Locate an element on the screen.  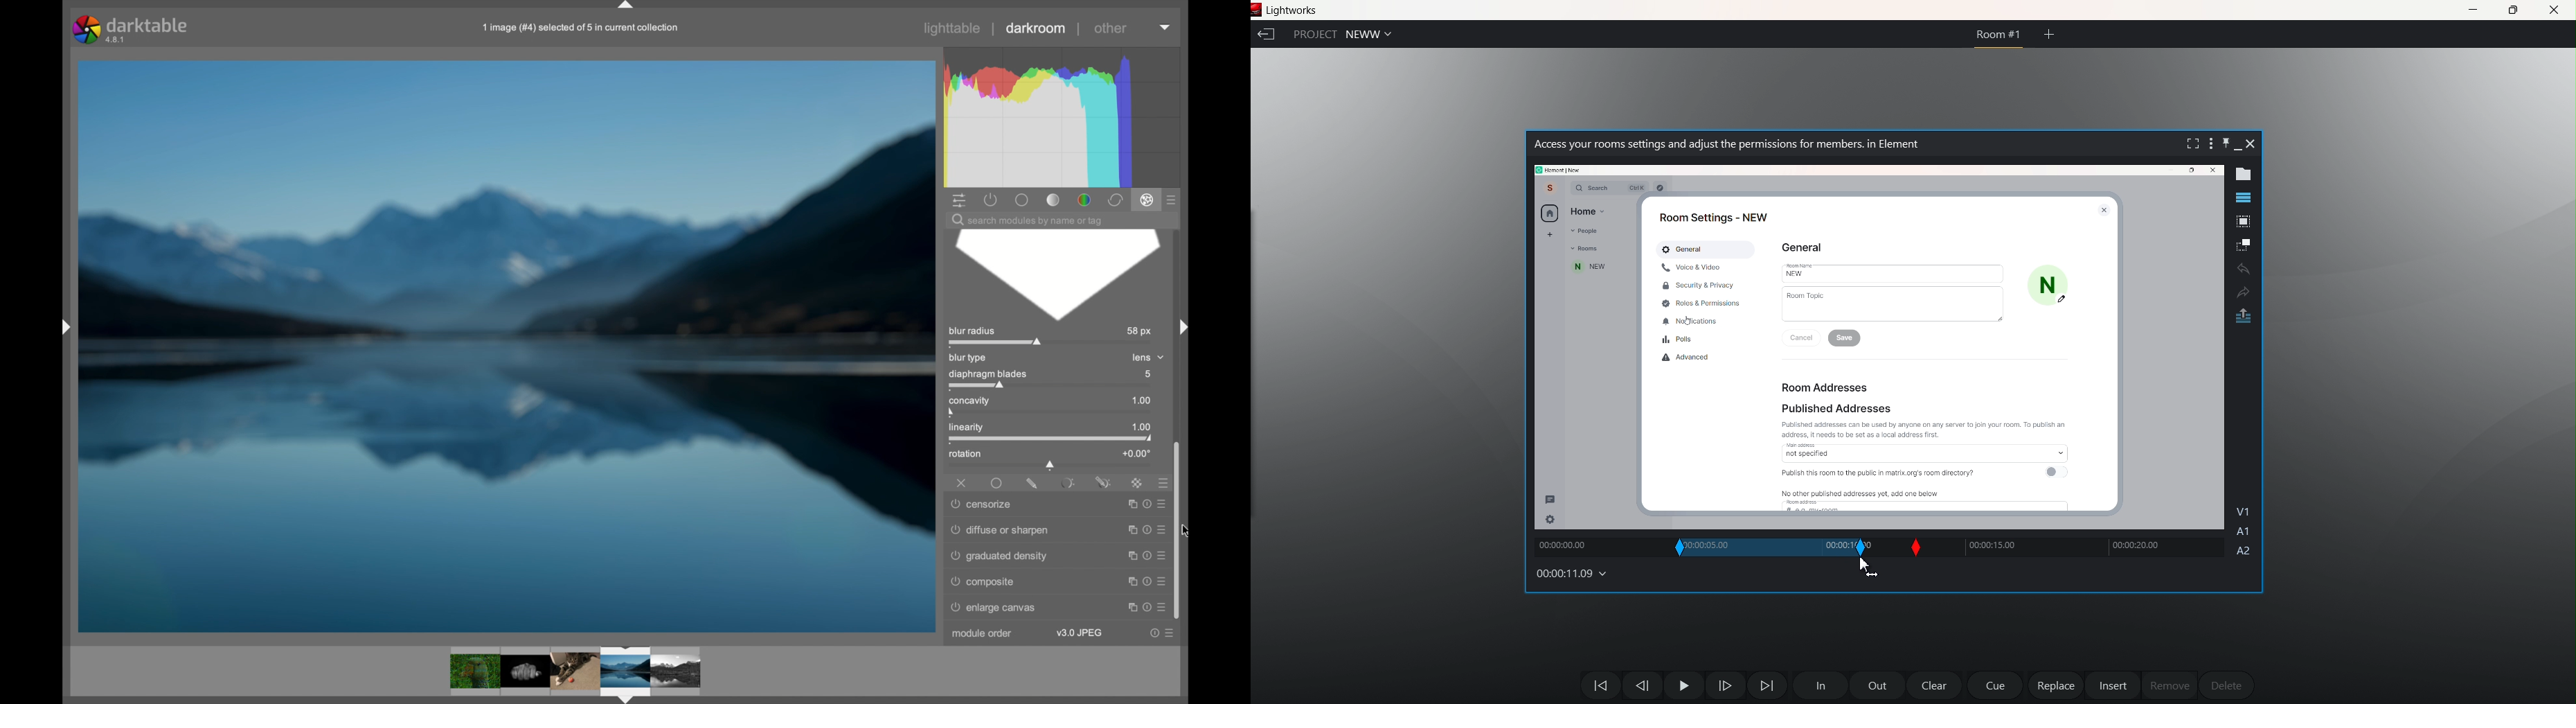
1.00 is located at coordinates (1135, 401).